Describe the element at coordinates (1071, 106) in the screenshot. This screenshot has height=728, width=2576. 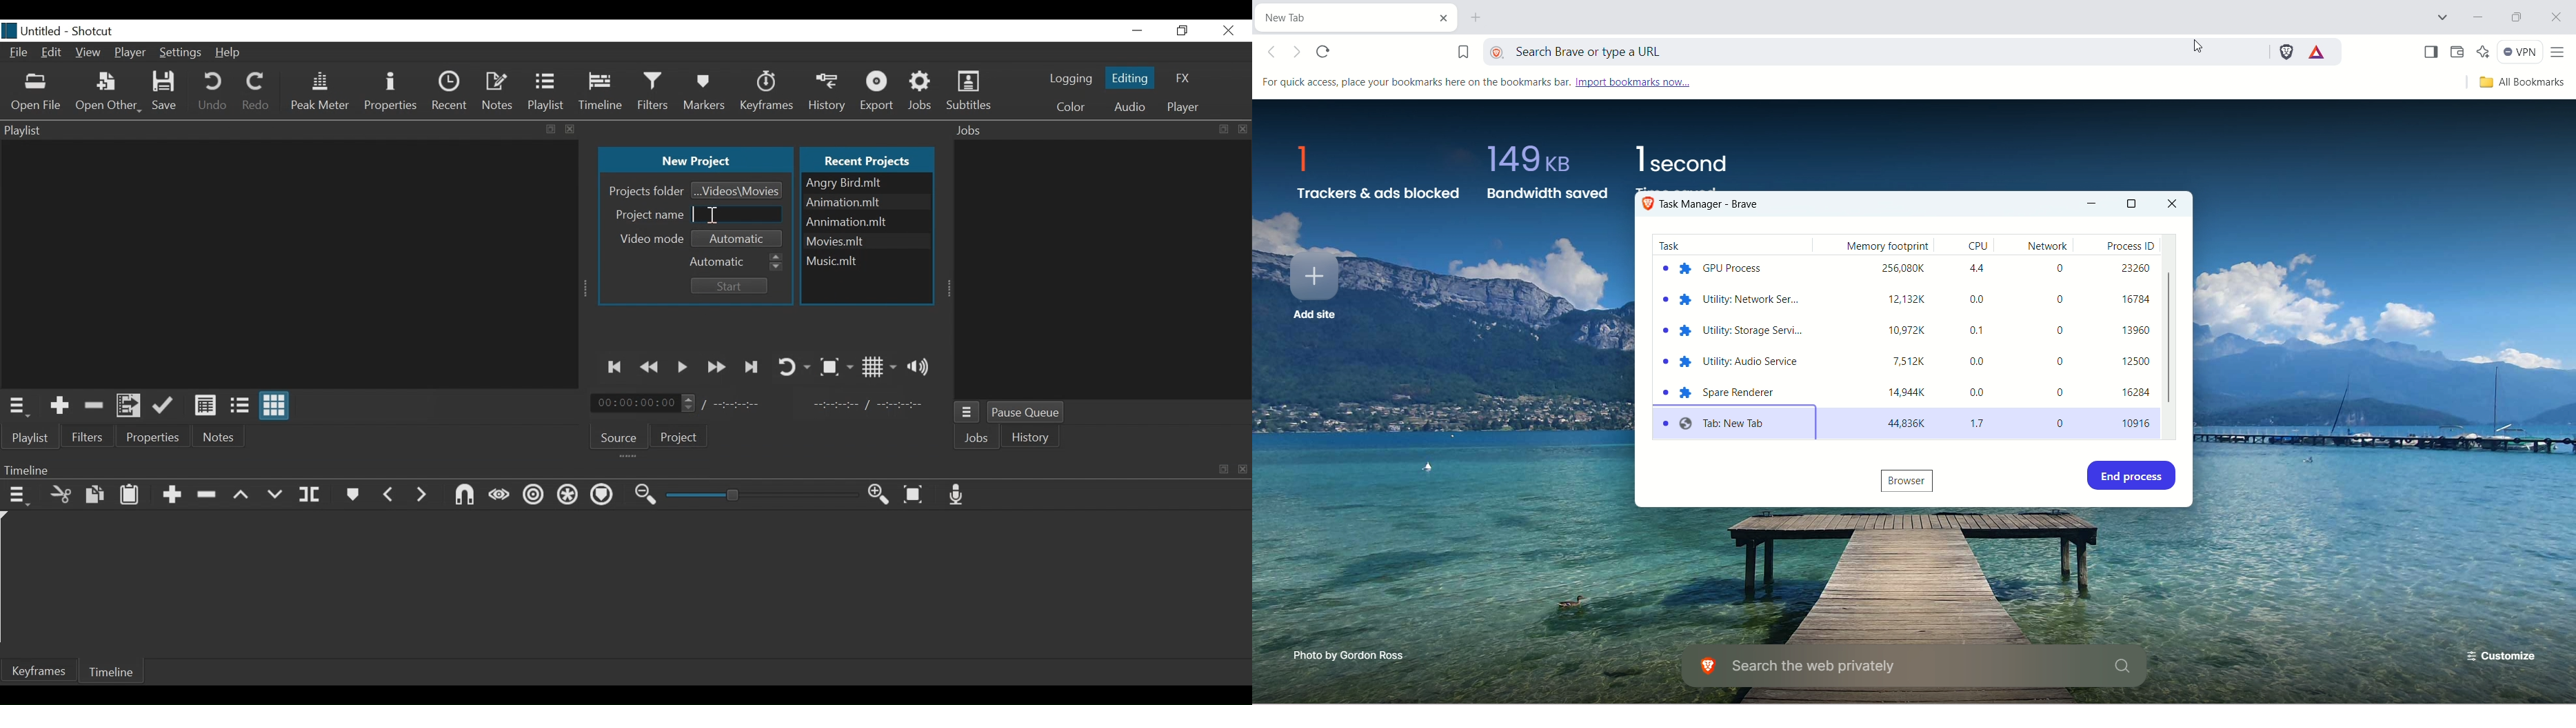
I see `Color` at that location.